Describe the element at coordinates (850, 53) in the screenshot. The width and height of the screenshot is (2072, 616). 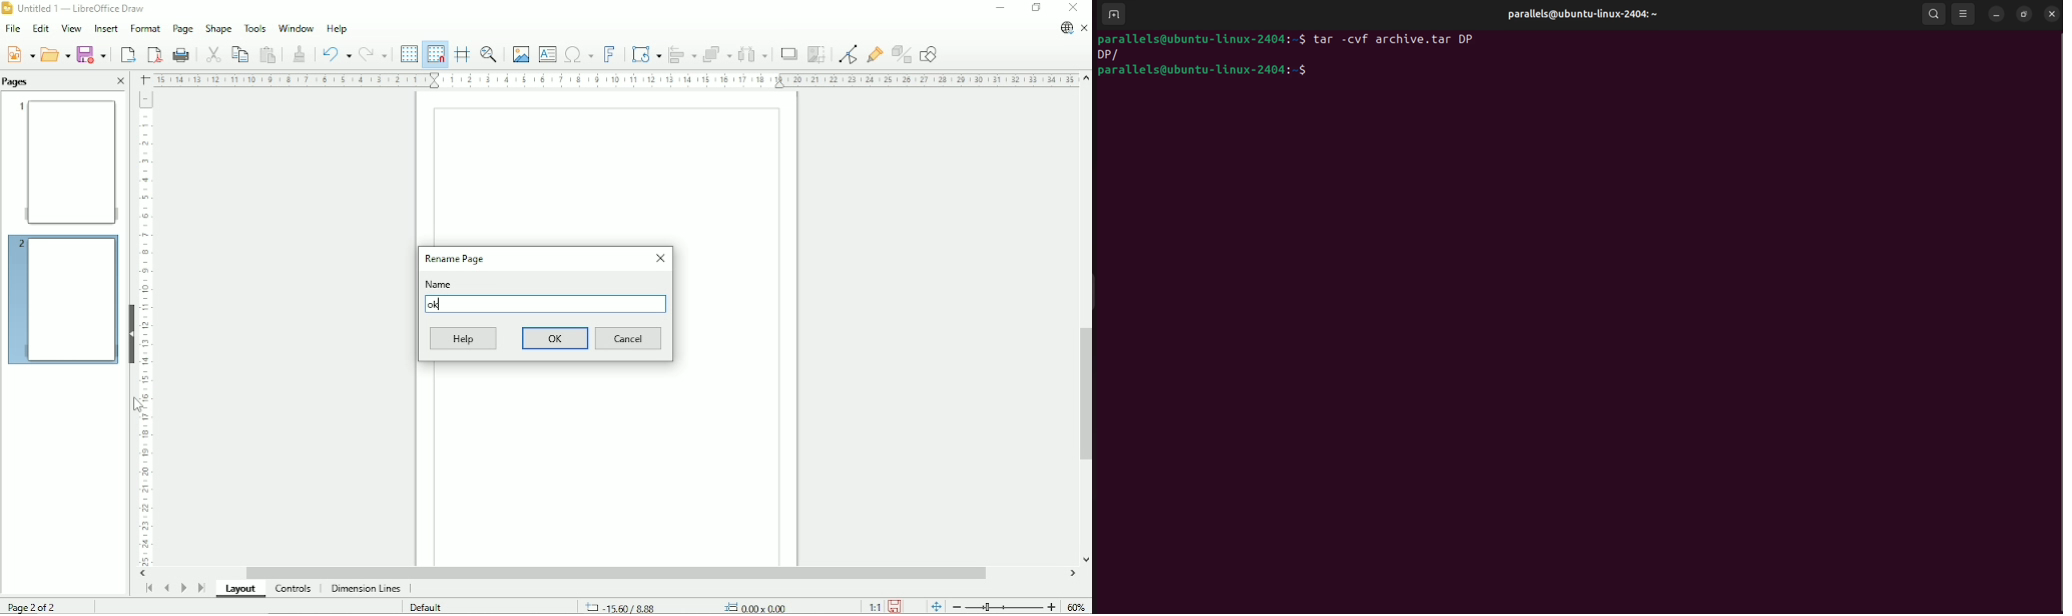
I see `Toggle point edit mode` at that location.